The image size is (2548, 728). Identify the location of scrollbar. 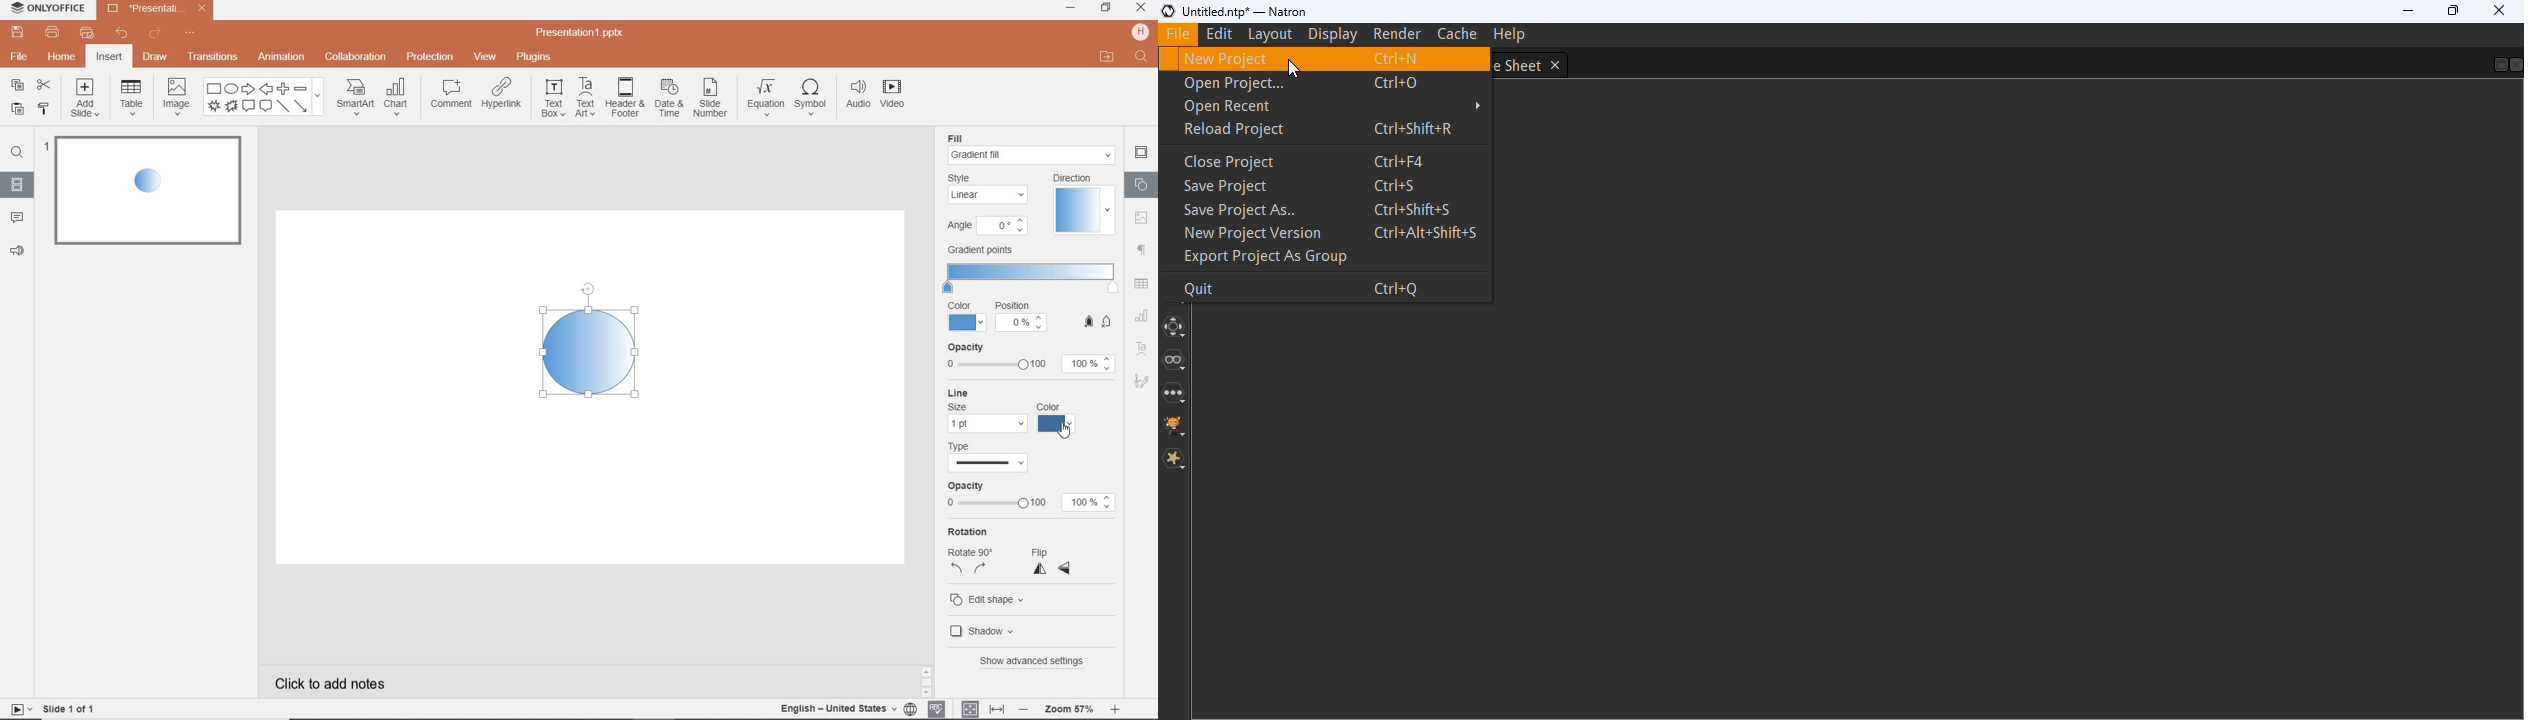
(928, 676).